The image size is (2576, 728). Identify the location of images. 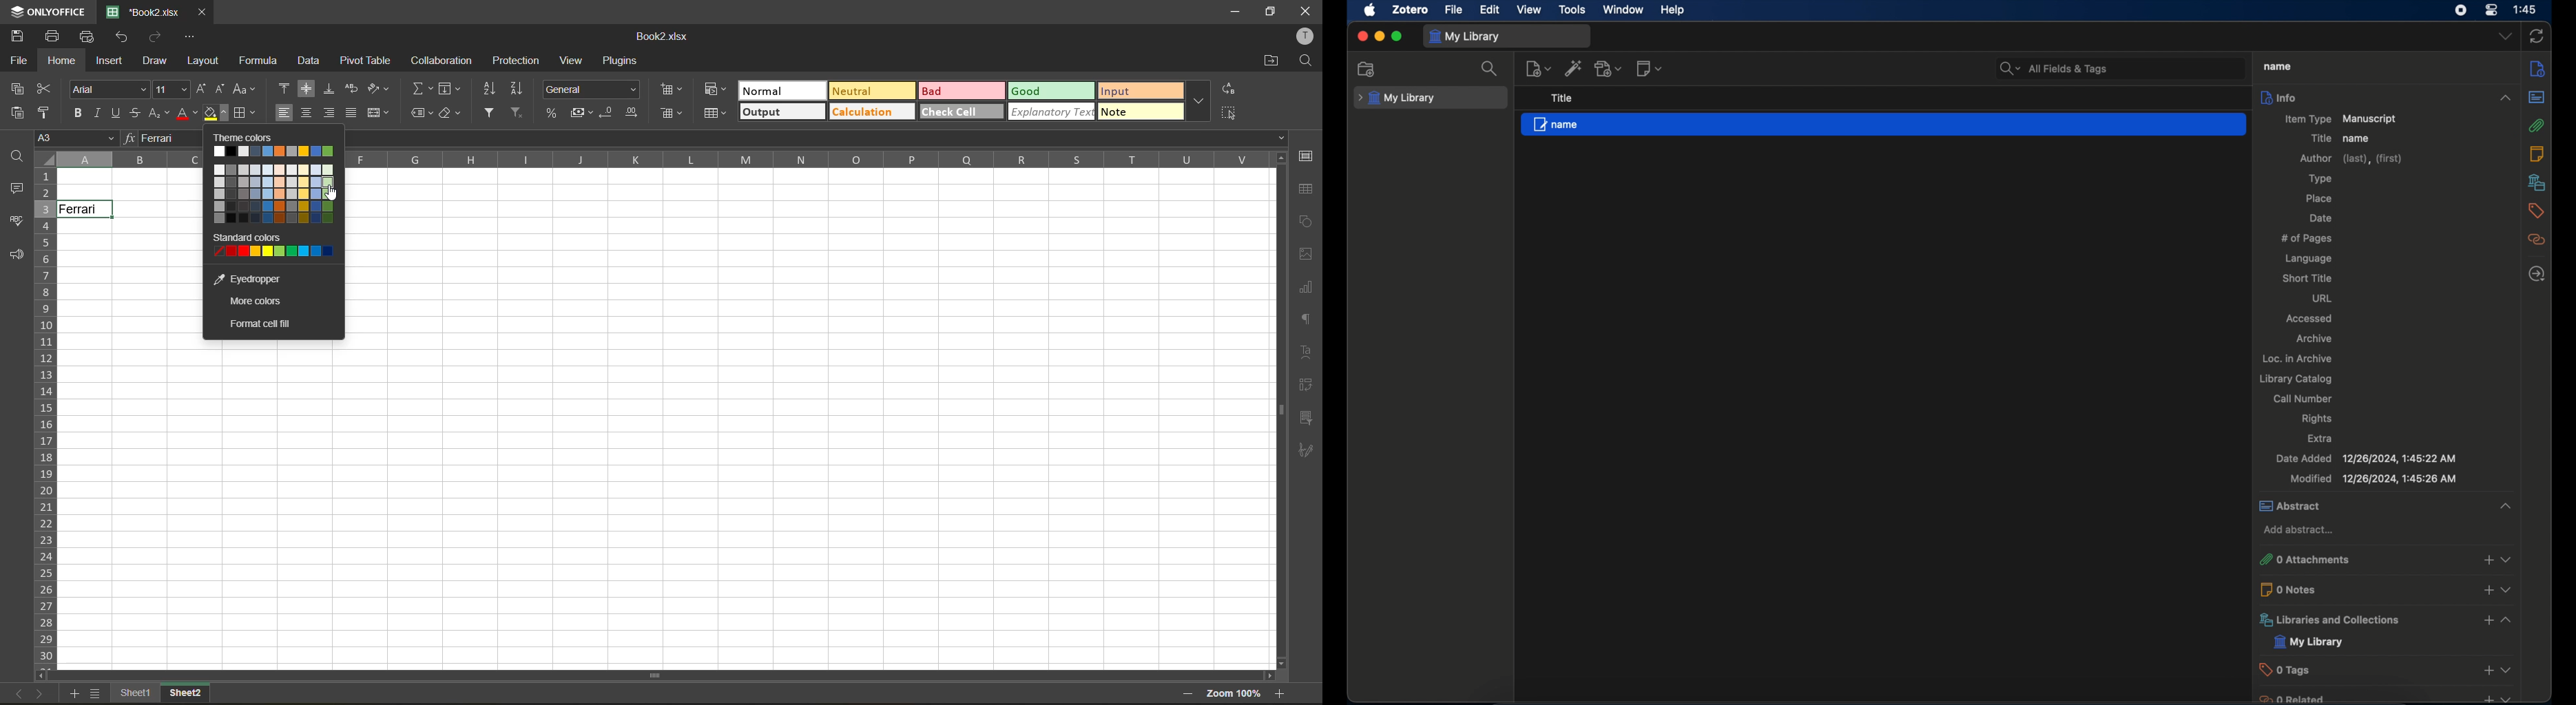
(1303, 255).